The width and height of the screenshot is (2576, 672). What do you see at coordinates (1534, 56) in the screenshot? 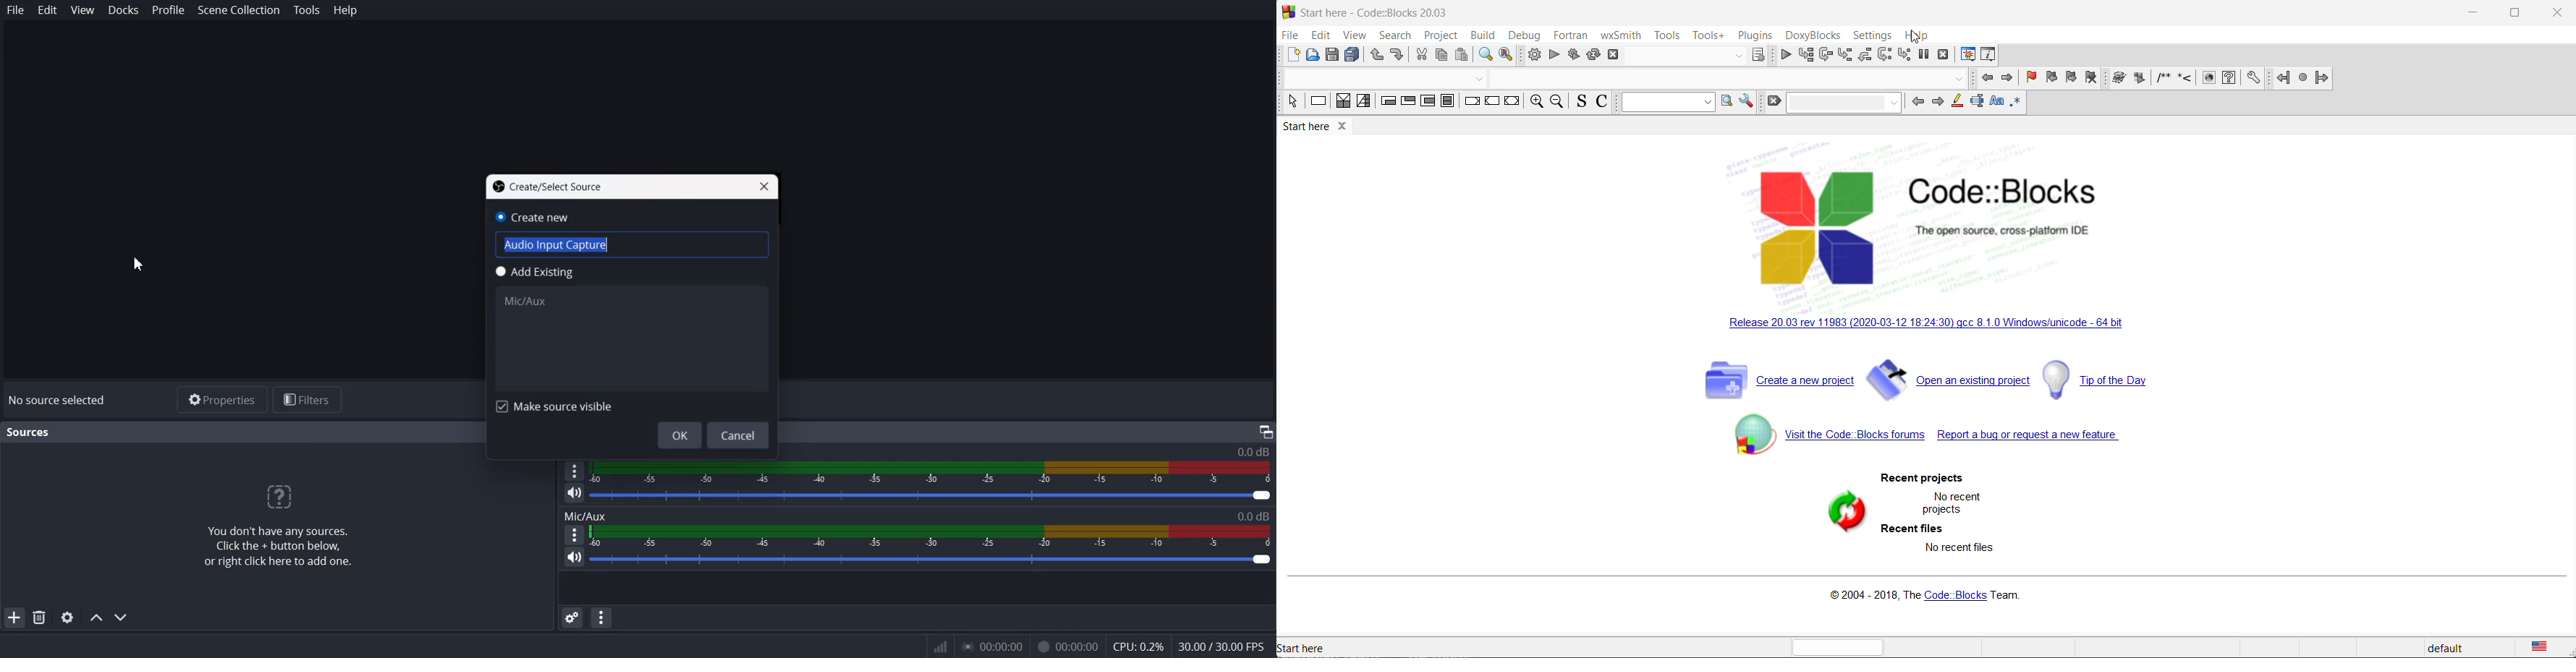
I see `build` at bounding box center [1534, 56].